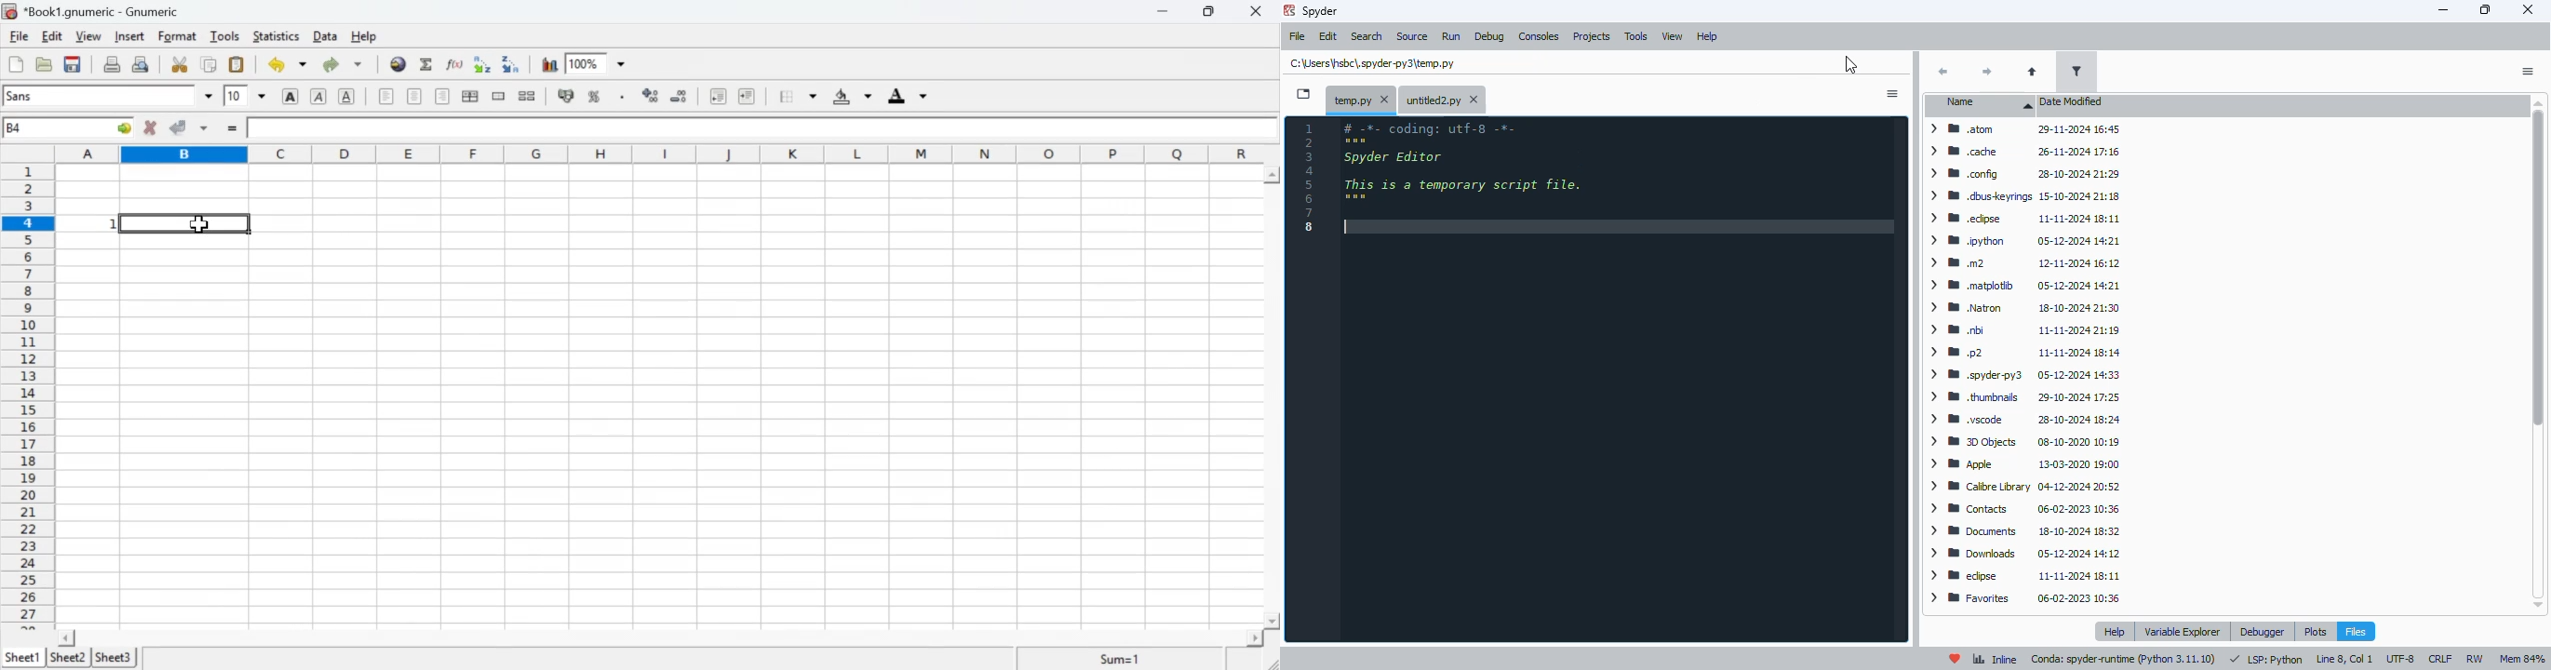  I want to click on scroll right, so click(1255, 638).